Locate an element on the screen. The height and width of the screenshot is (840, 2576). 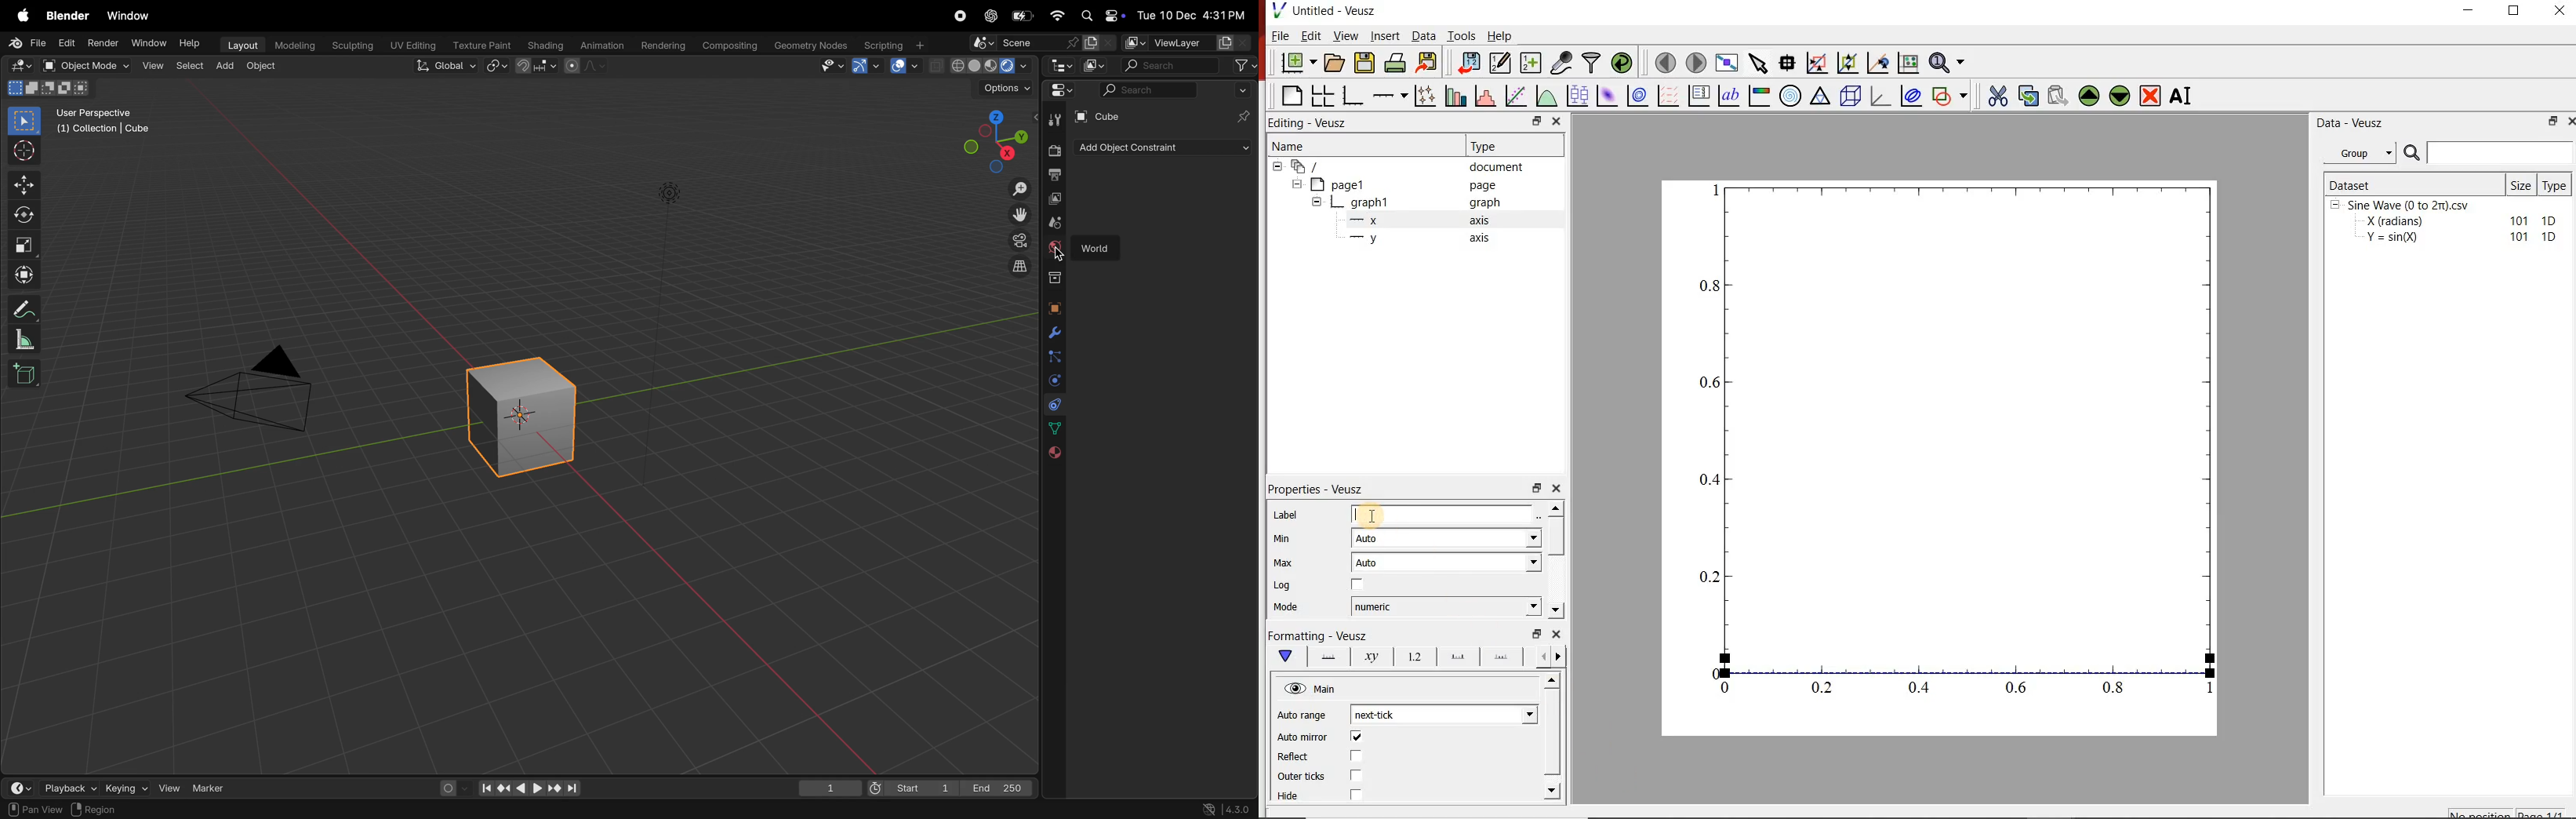
Auto is located at coordinates (1447, 539).